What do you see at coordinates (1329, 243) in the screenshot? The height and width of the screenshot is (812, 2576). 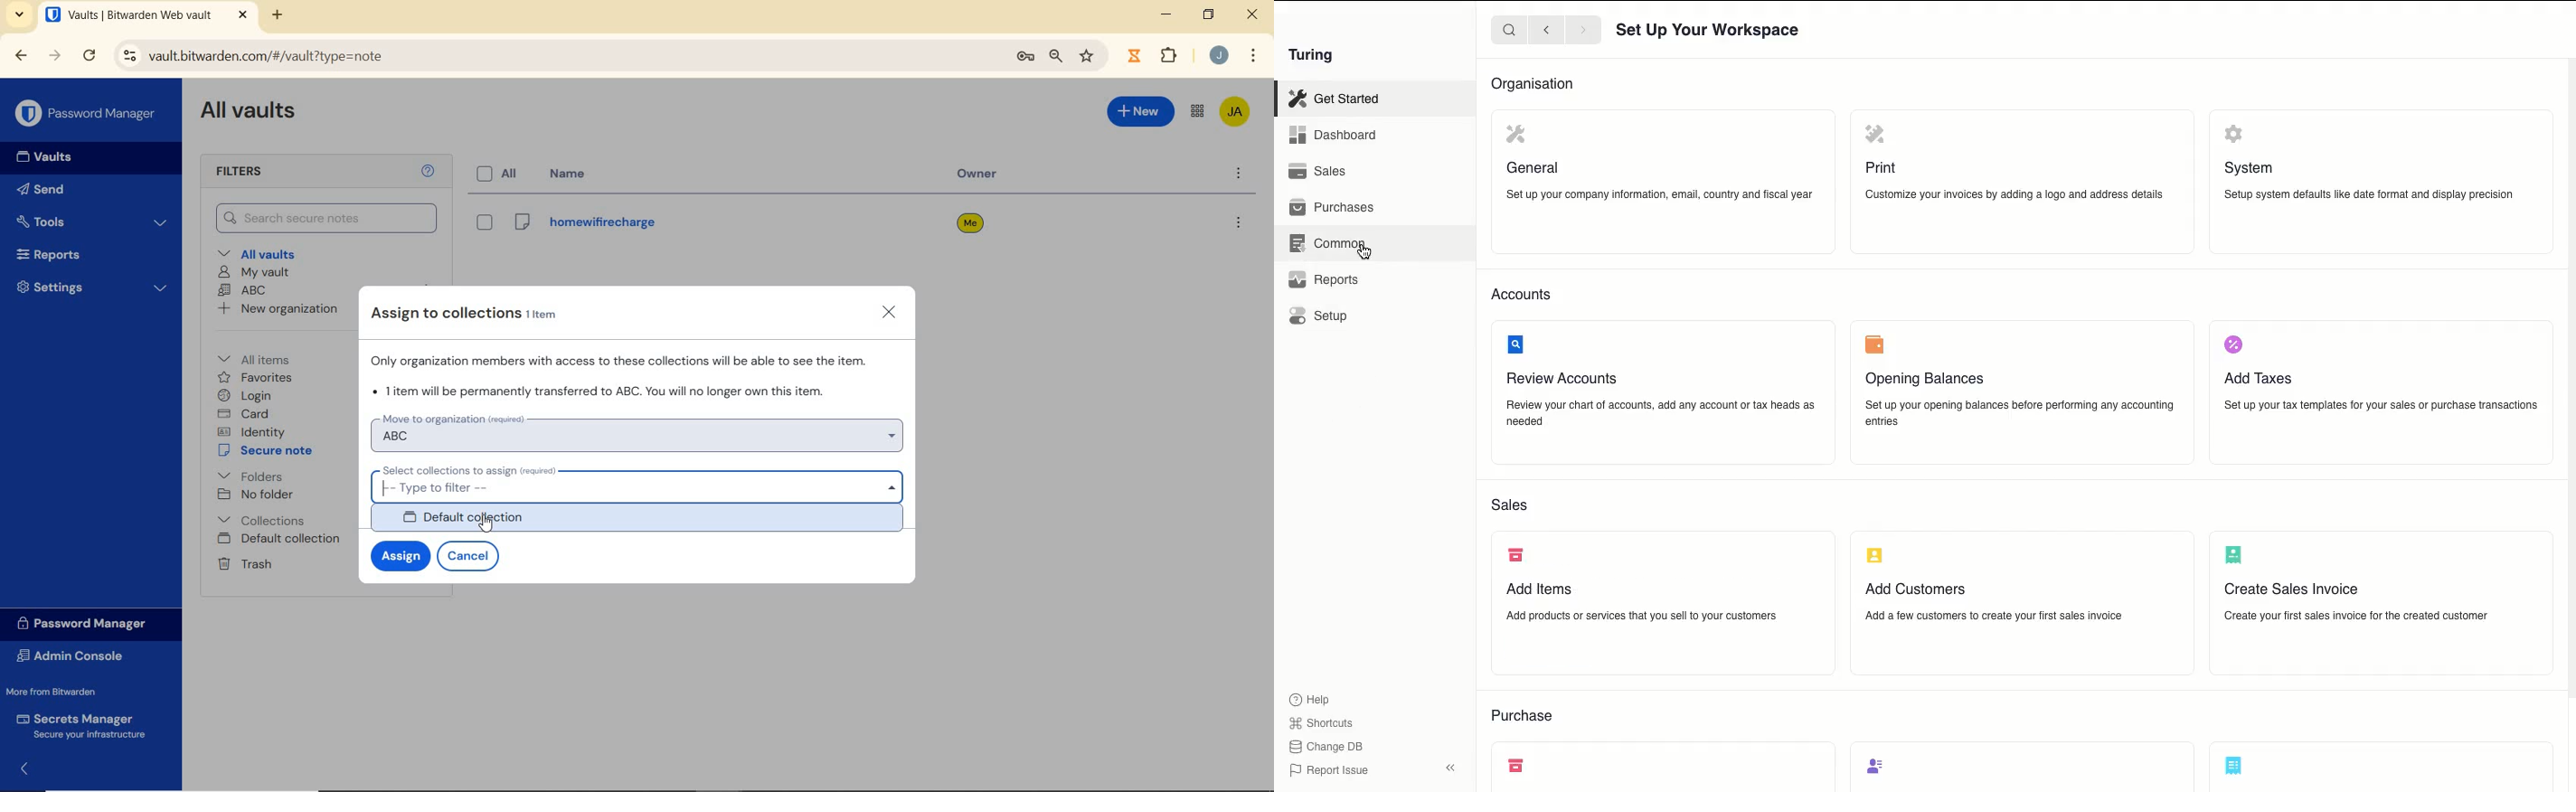 I see `Common` at bounding box center [1329, 243].